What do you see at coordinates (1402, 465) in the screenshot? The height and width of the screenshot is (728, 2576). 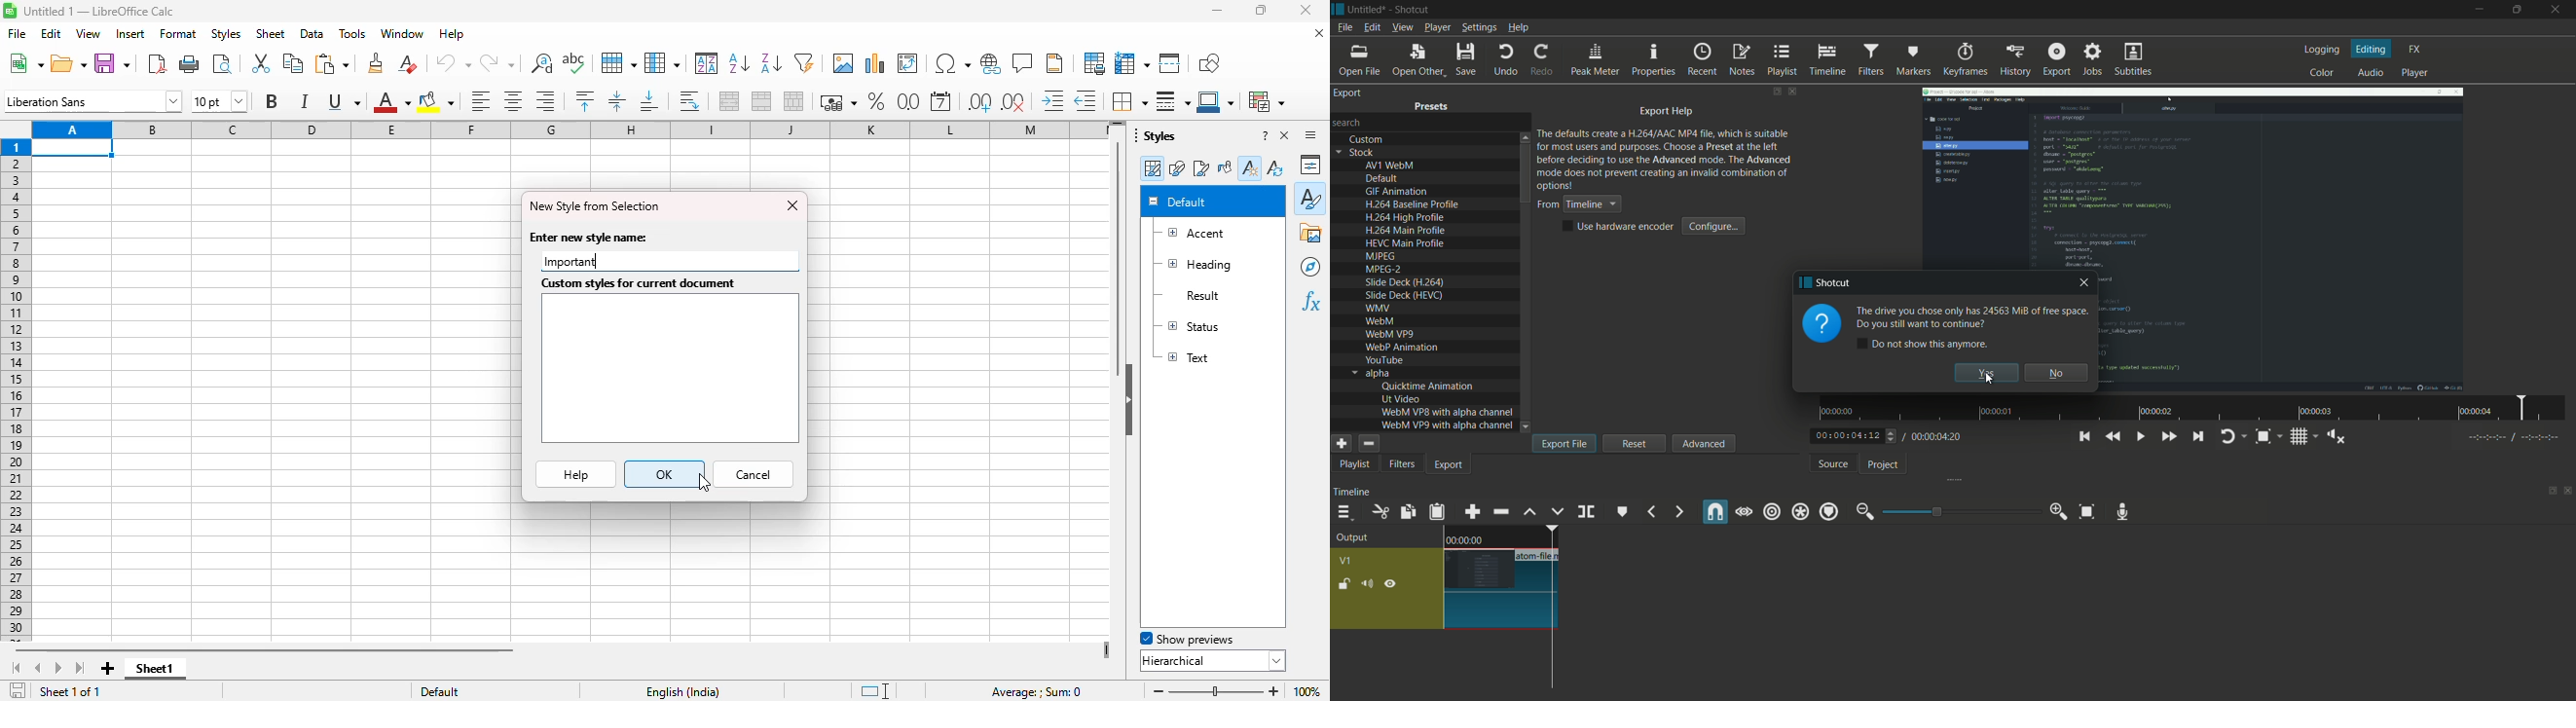 I see `filters` at bounding box center [1402, 465].